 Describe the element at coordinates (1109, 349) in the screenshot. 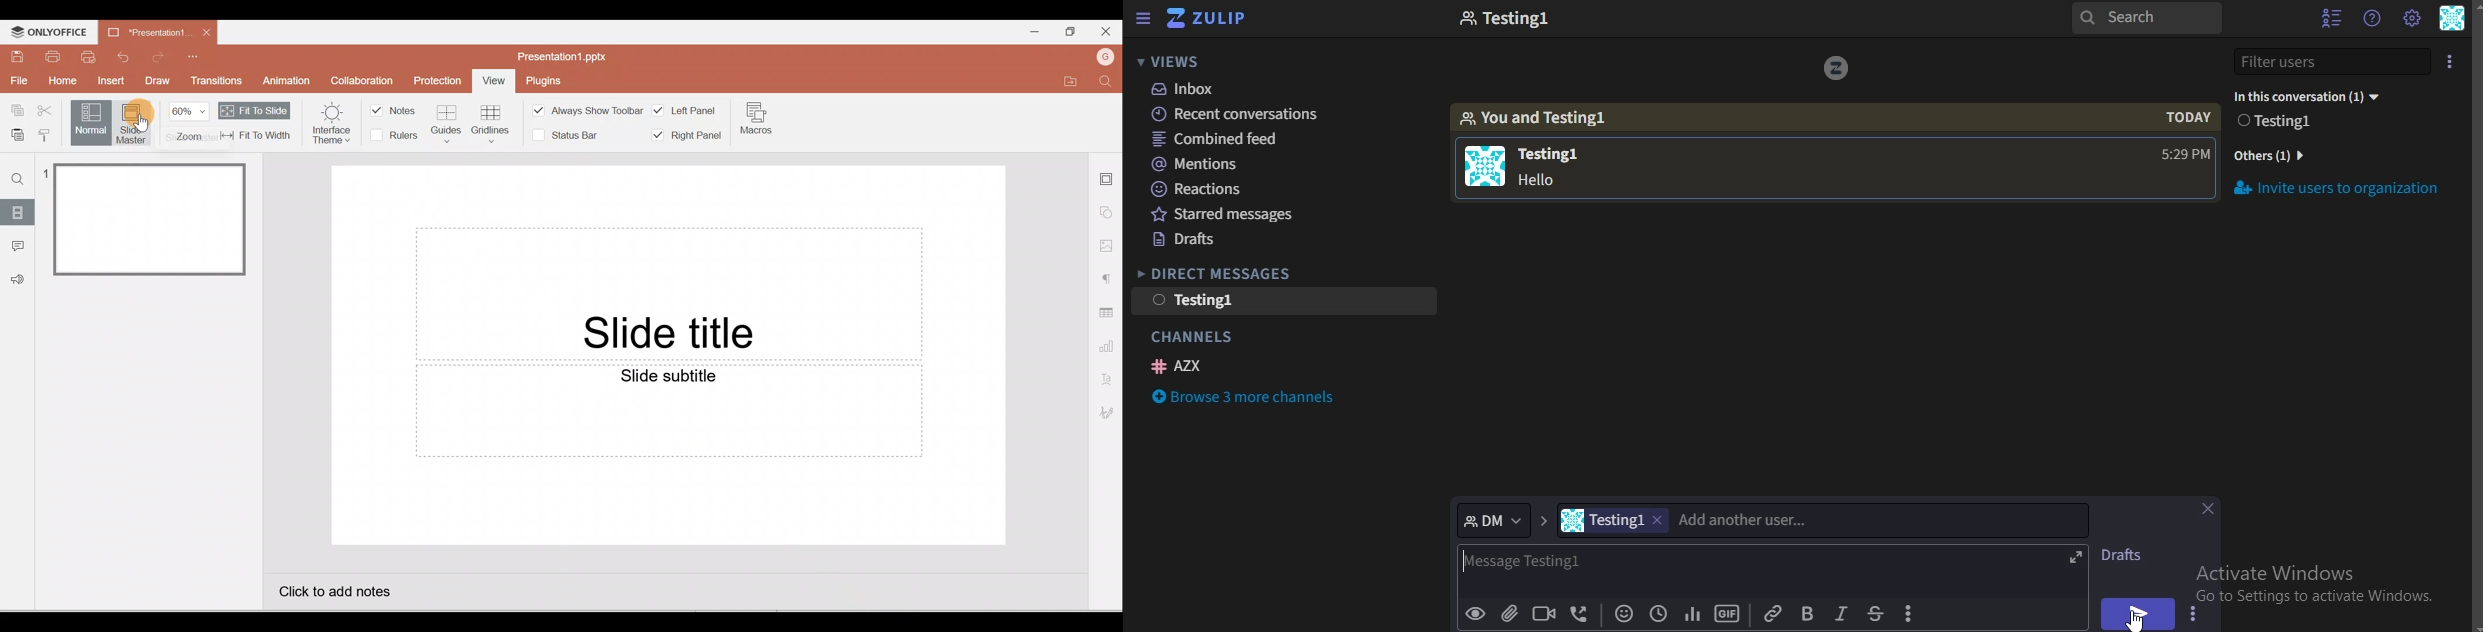

I see `Chart settings` at that location.